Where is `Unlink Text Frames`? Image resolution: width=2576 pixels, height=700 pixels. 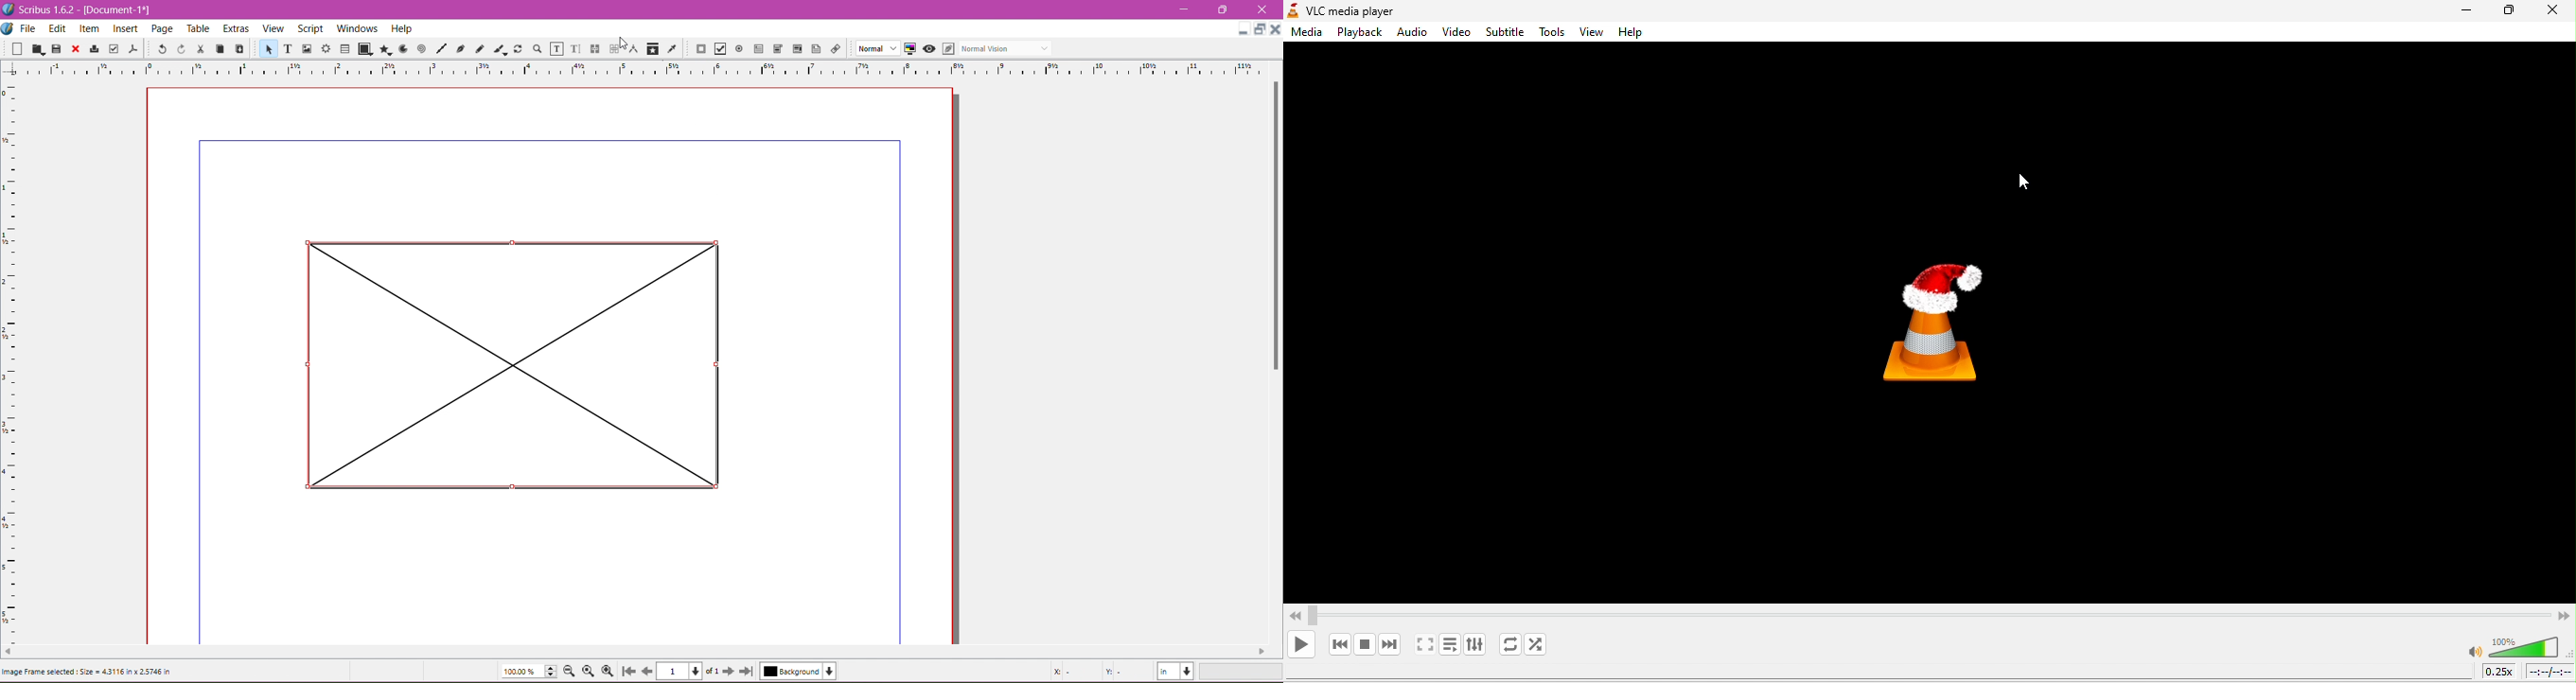
Unlink Text Frames is located at coordinates (614, 49).